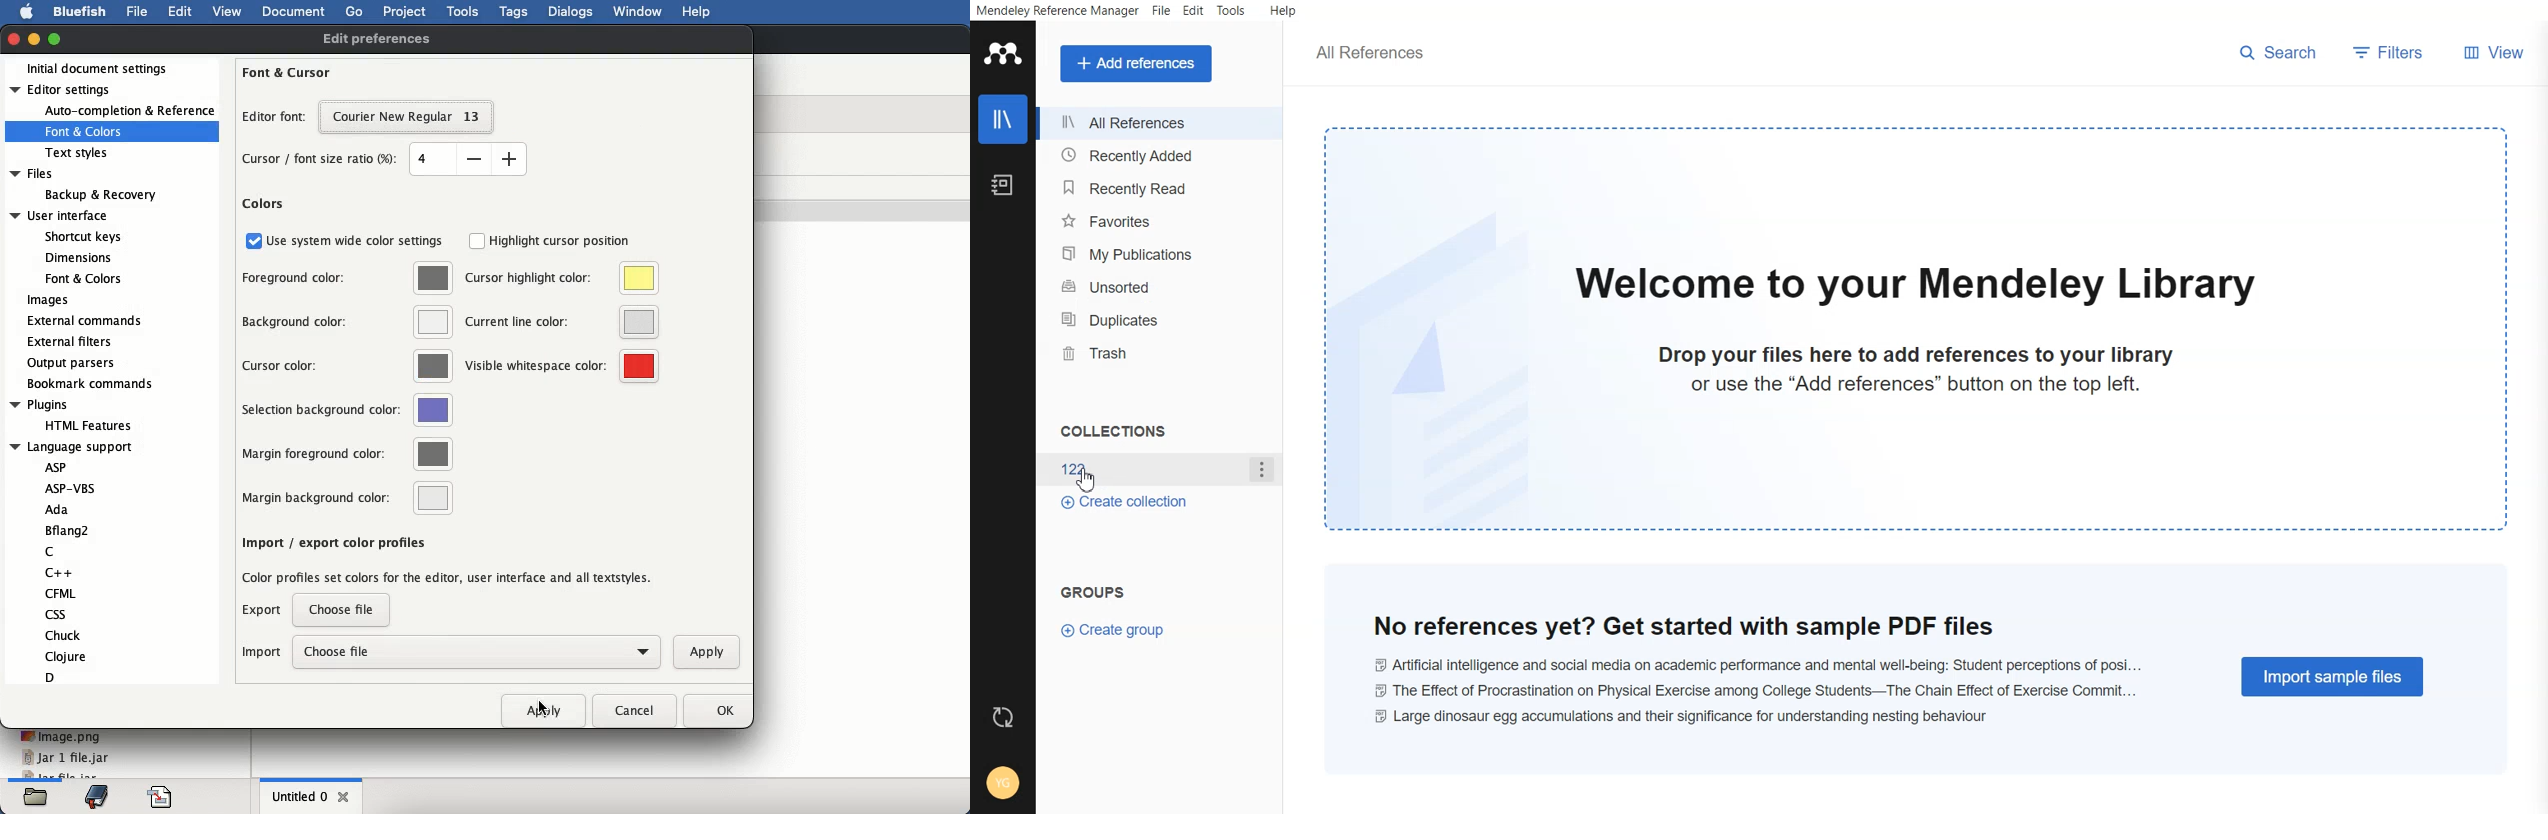  I want to click on Logo, so click(1003, 53).